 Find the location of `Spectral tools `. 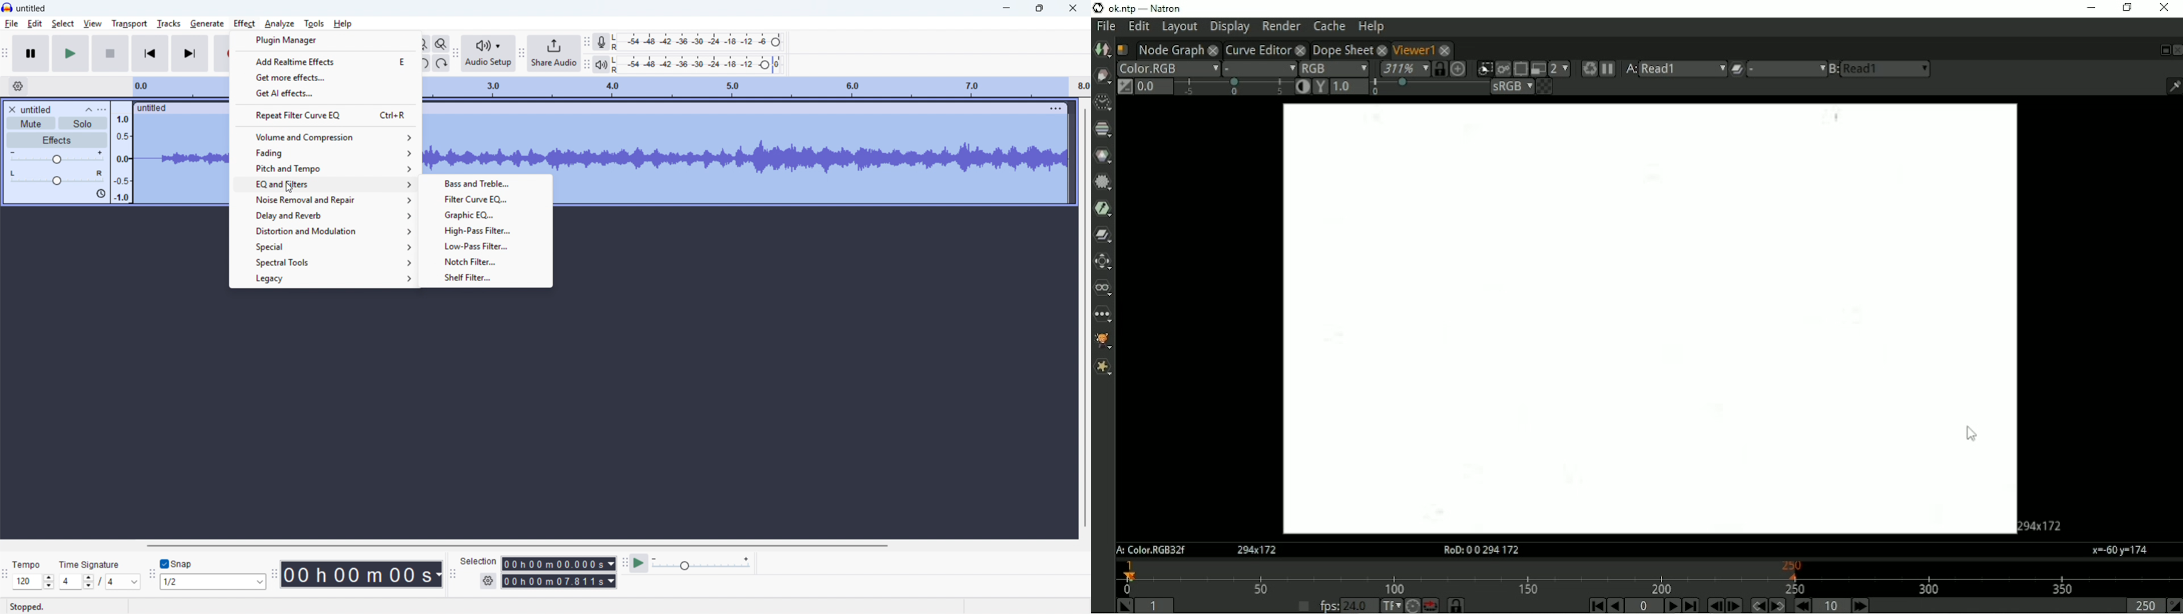

Spectral tools  is located at coordinates (323, 262).